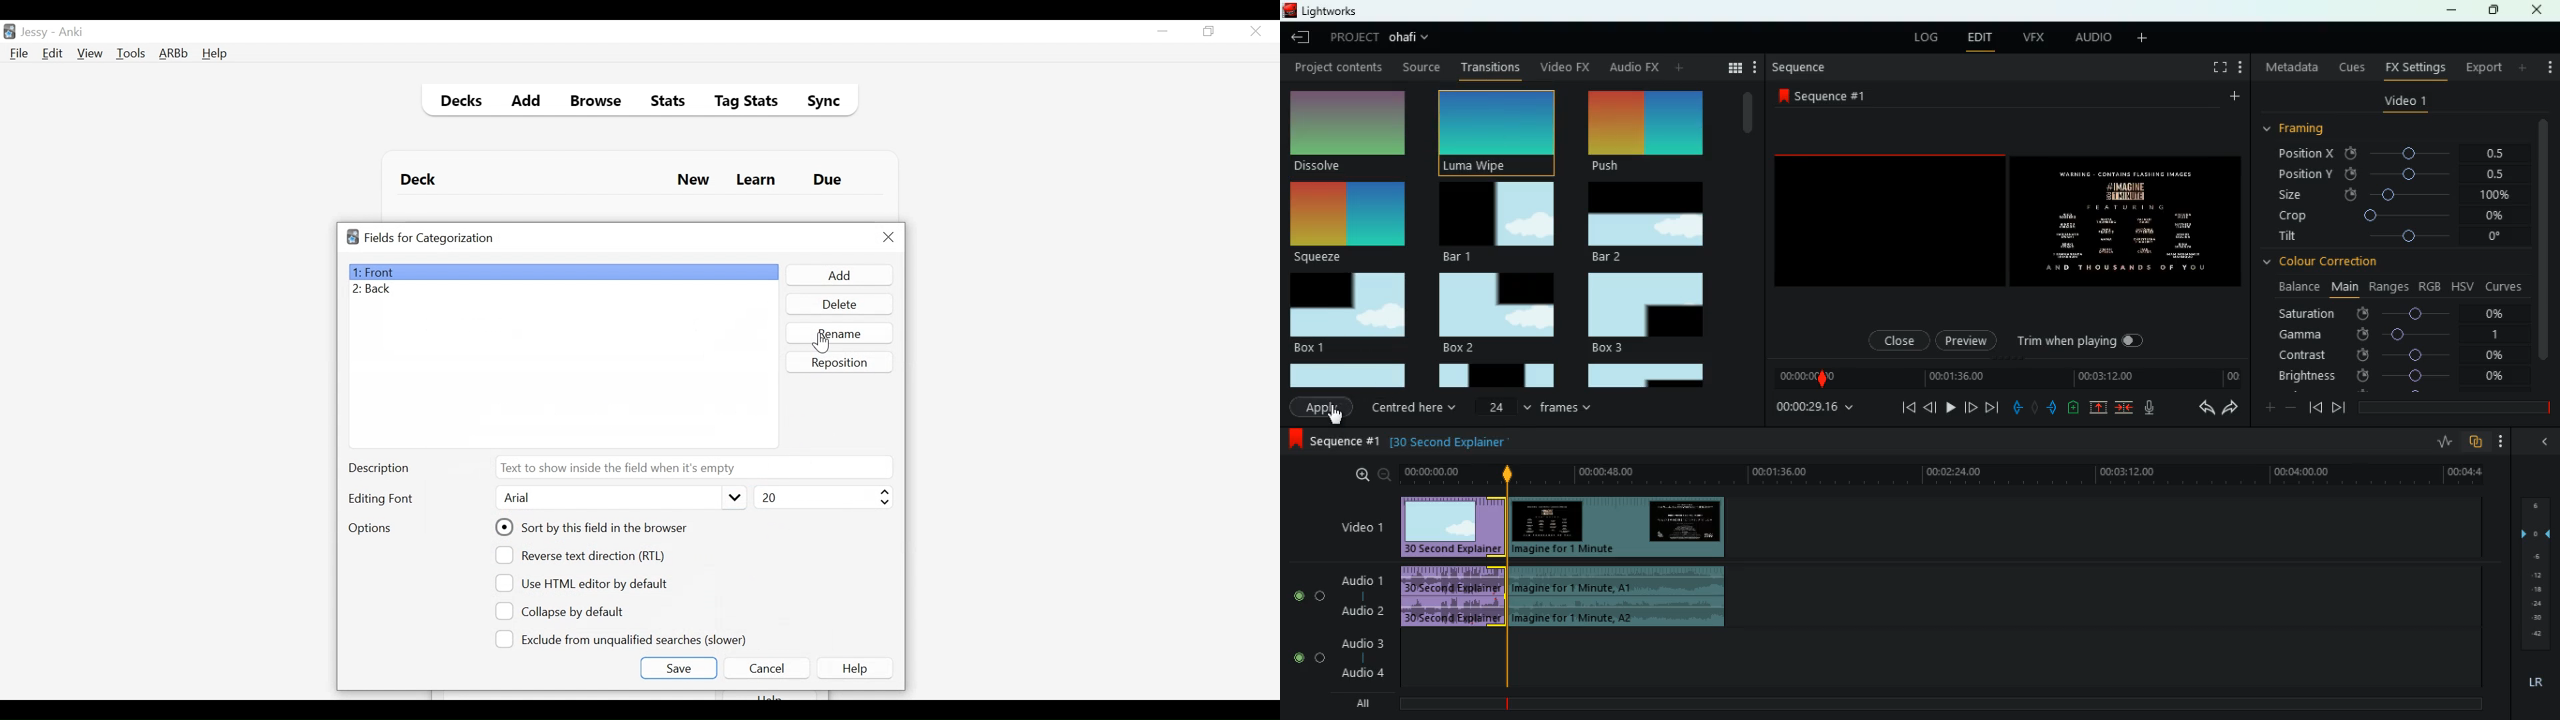  I want to click on Browse, so click(598, 103).